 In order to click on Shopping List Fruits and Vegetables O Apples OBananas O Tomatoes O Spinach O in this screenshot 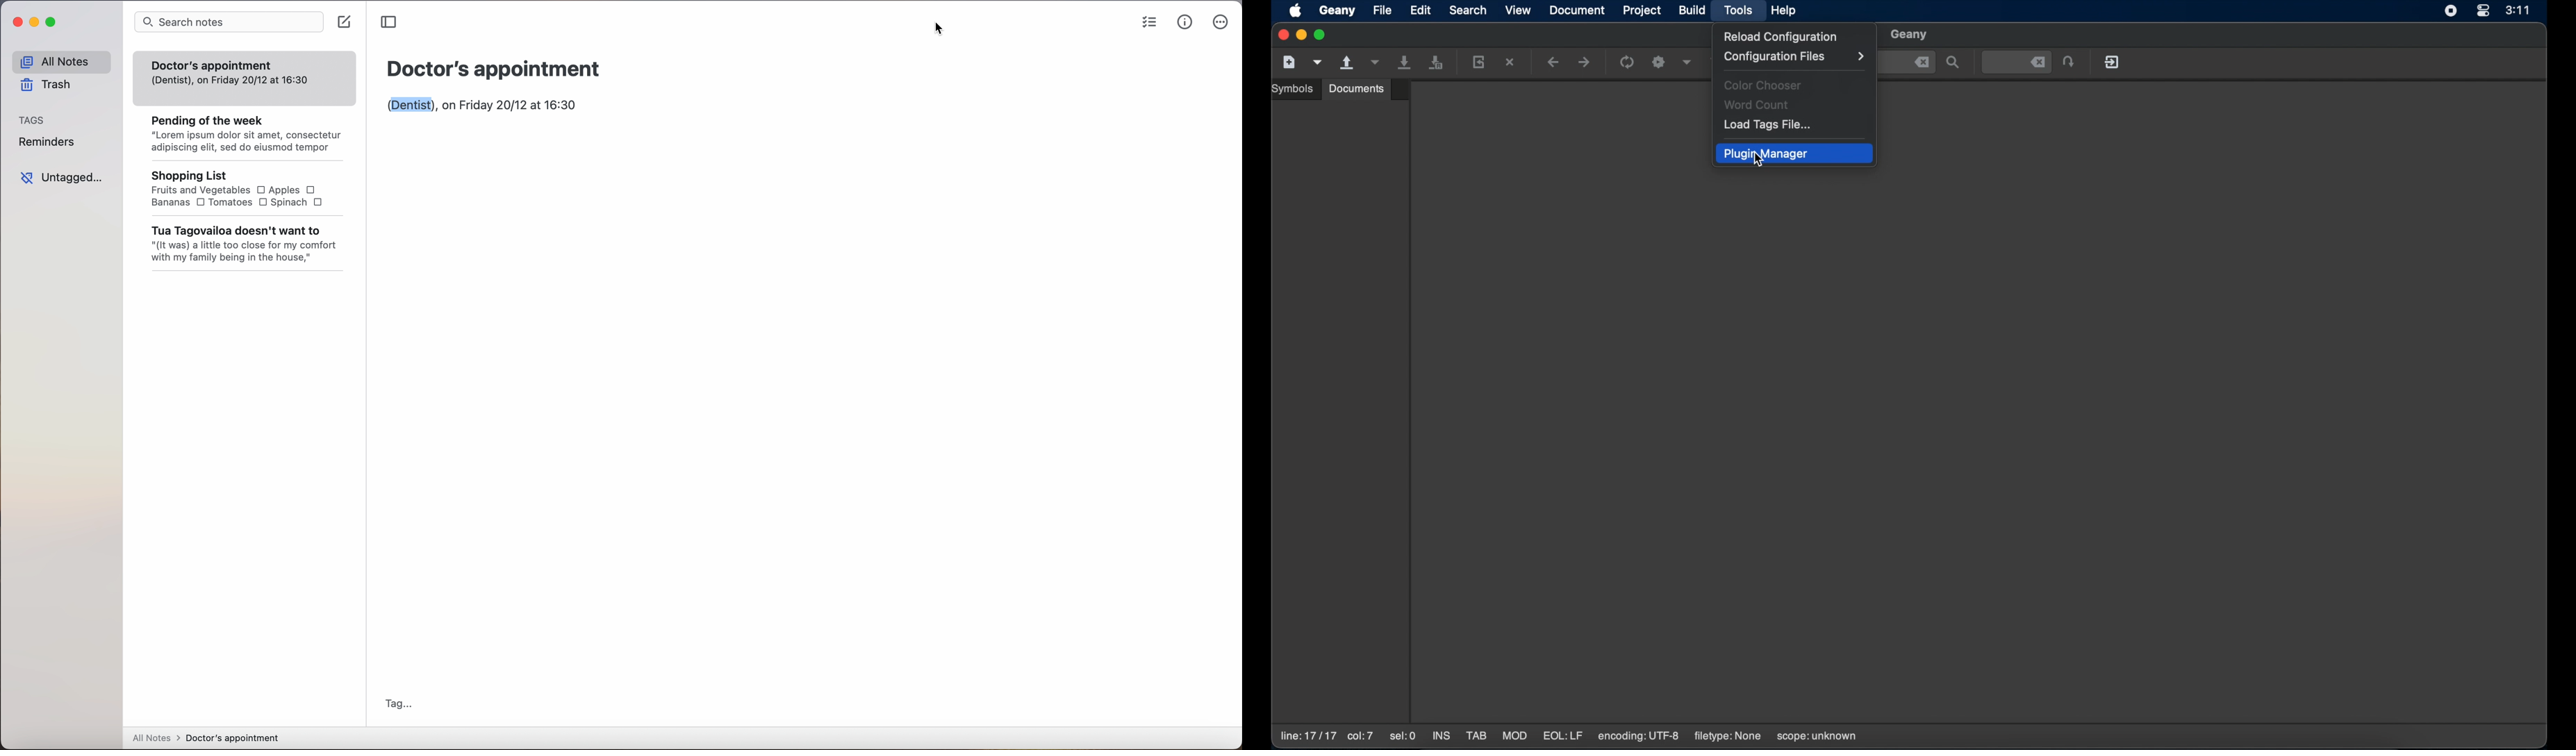, I will do `click(232, 188)`.